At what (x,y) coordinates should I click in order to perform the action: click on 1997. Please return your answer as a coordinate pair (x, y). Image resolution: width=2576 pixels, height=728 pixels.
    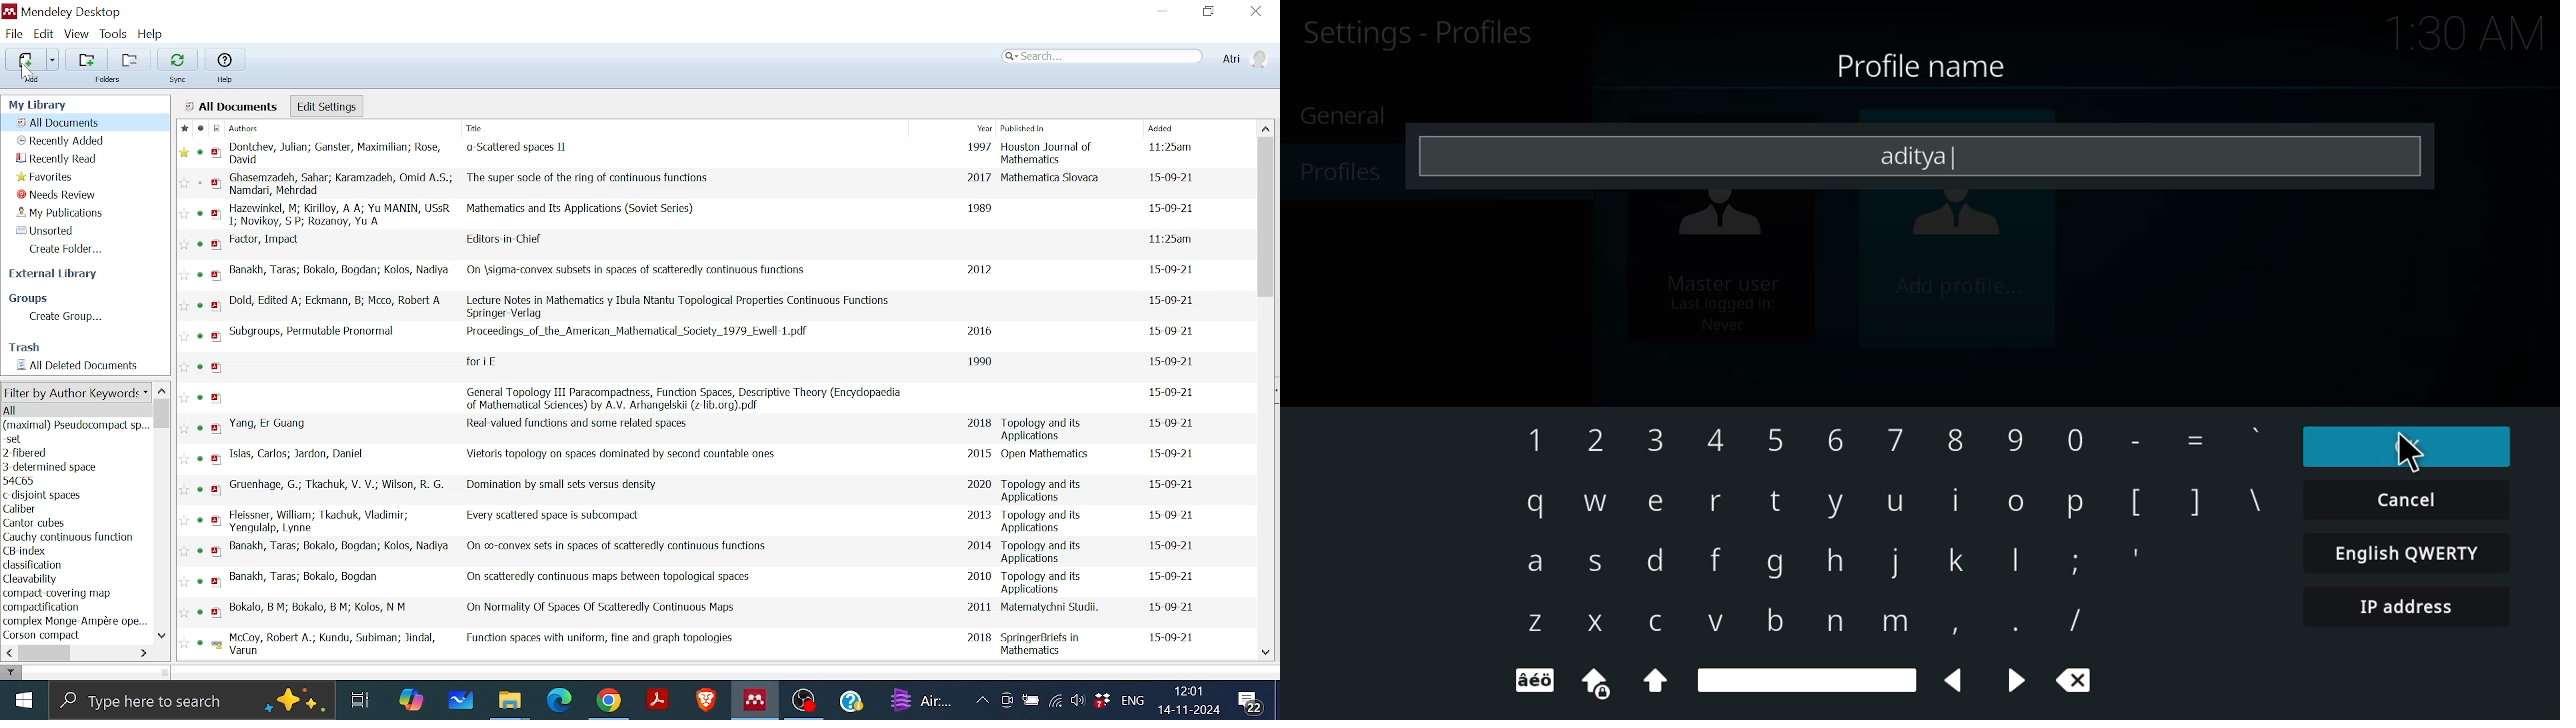
    Looking at the image, I should click on (975, 148).